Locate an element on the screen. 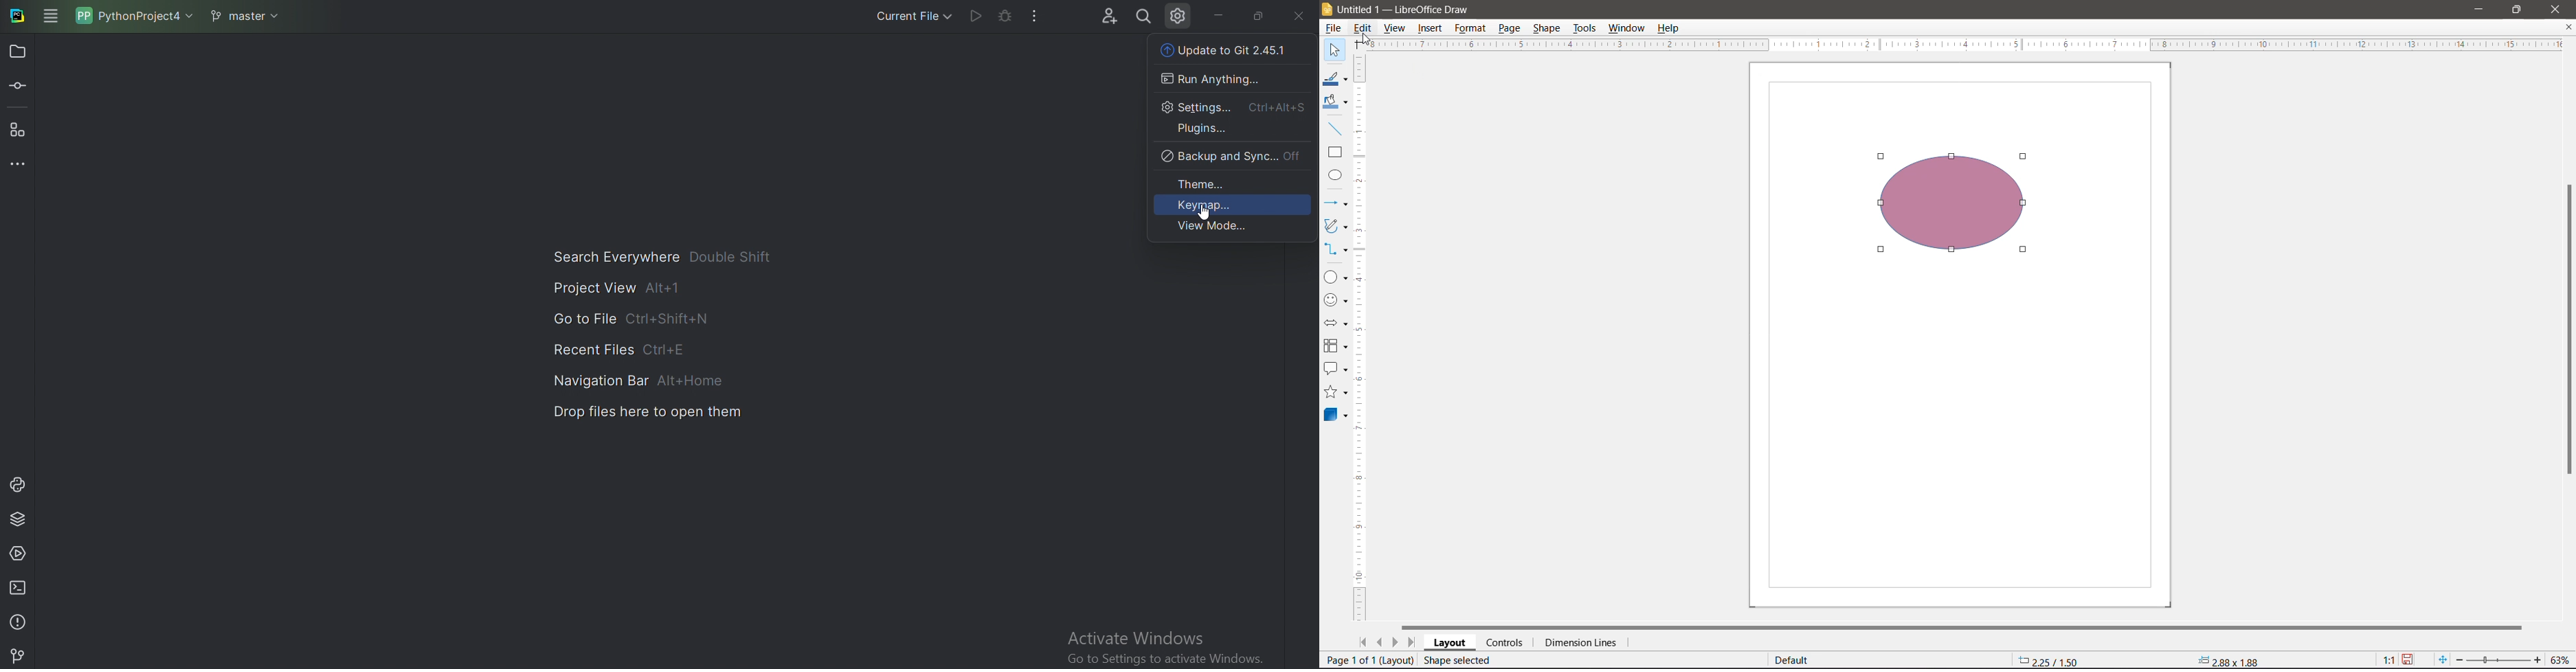  Run is located at coordinates (975, 14).